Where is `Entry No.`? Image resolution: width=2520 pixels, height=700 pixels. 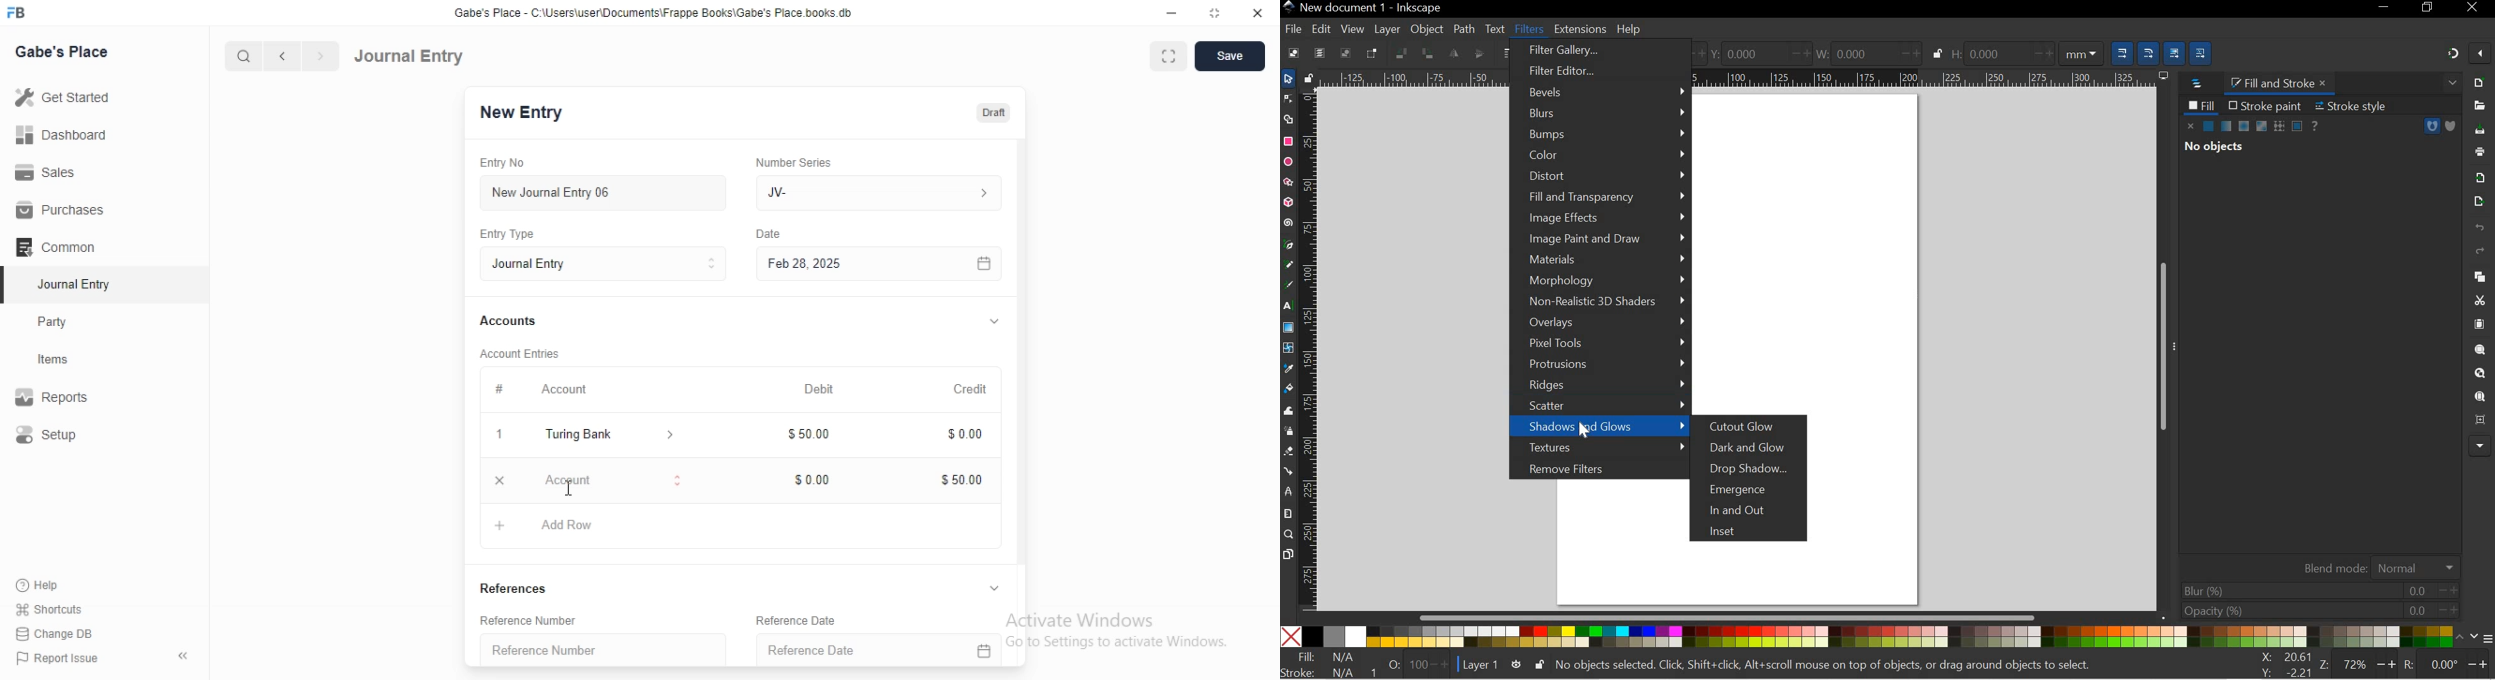
Entry No. is located at coordinates (508, 163).